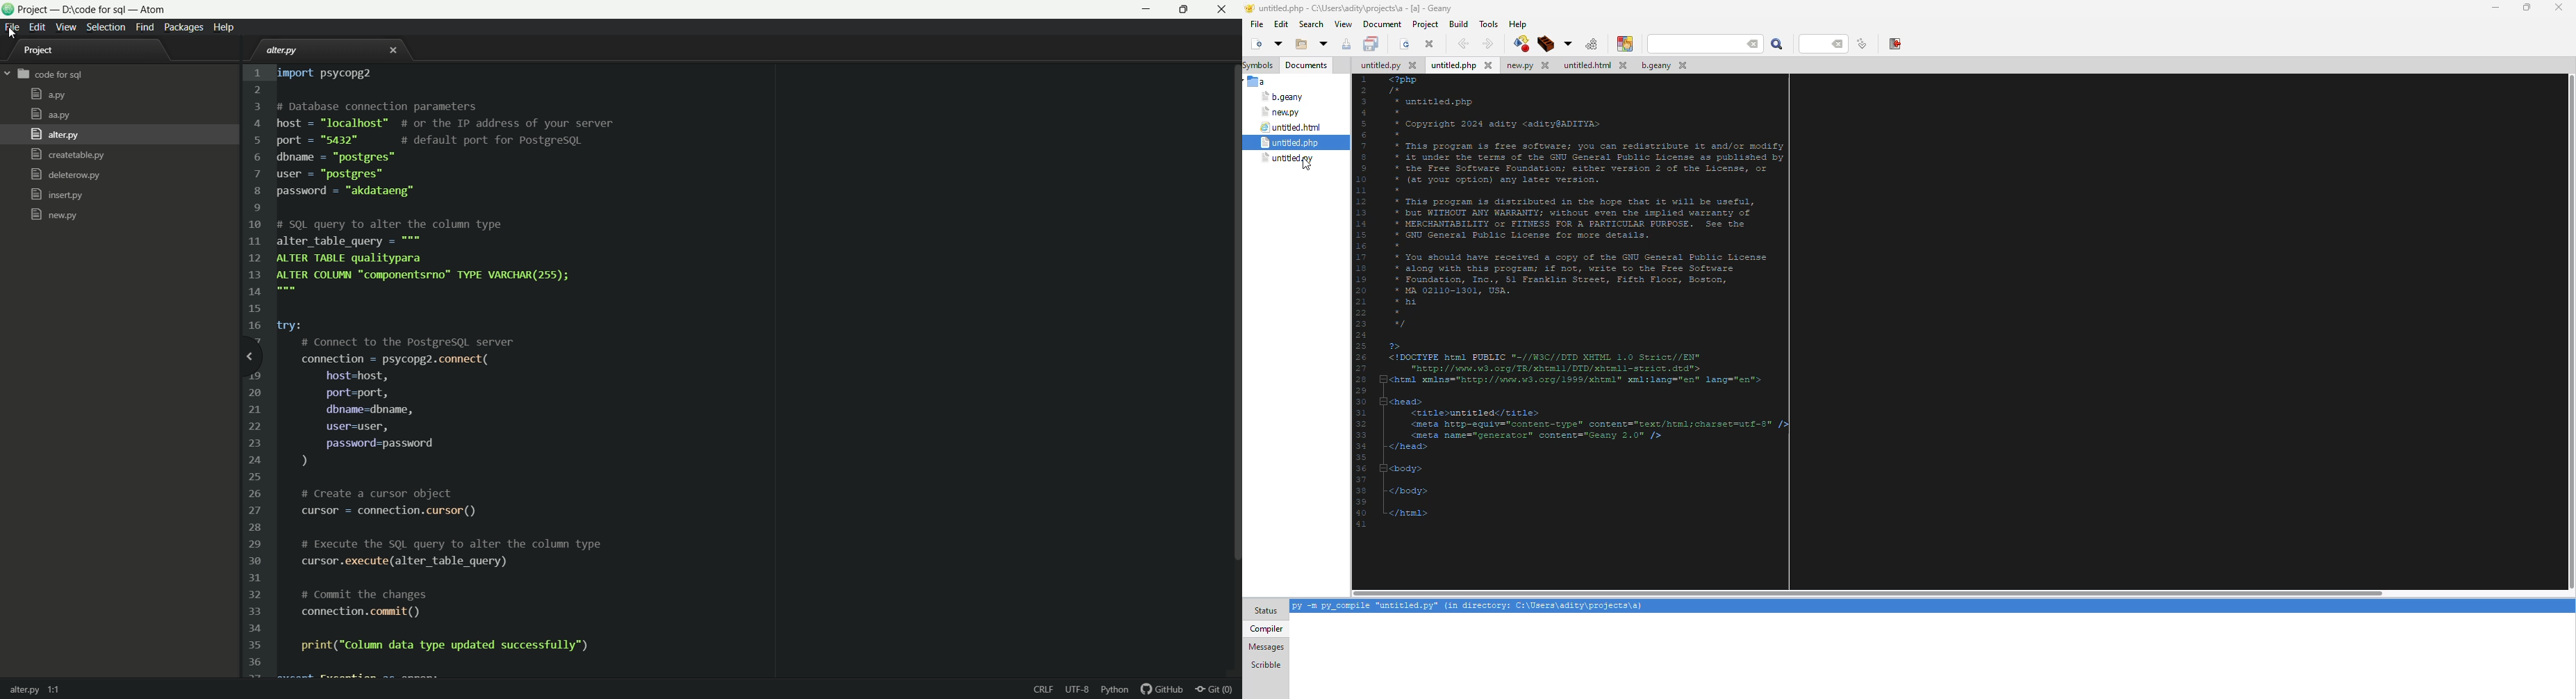 This screenshot has height=700, width=2576. I want to click on minimize, so click(1147, 9).